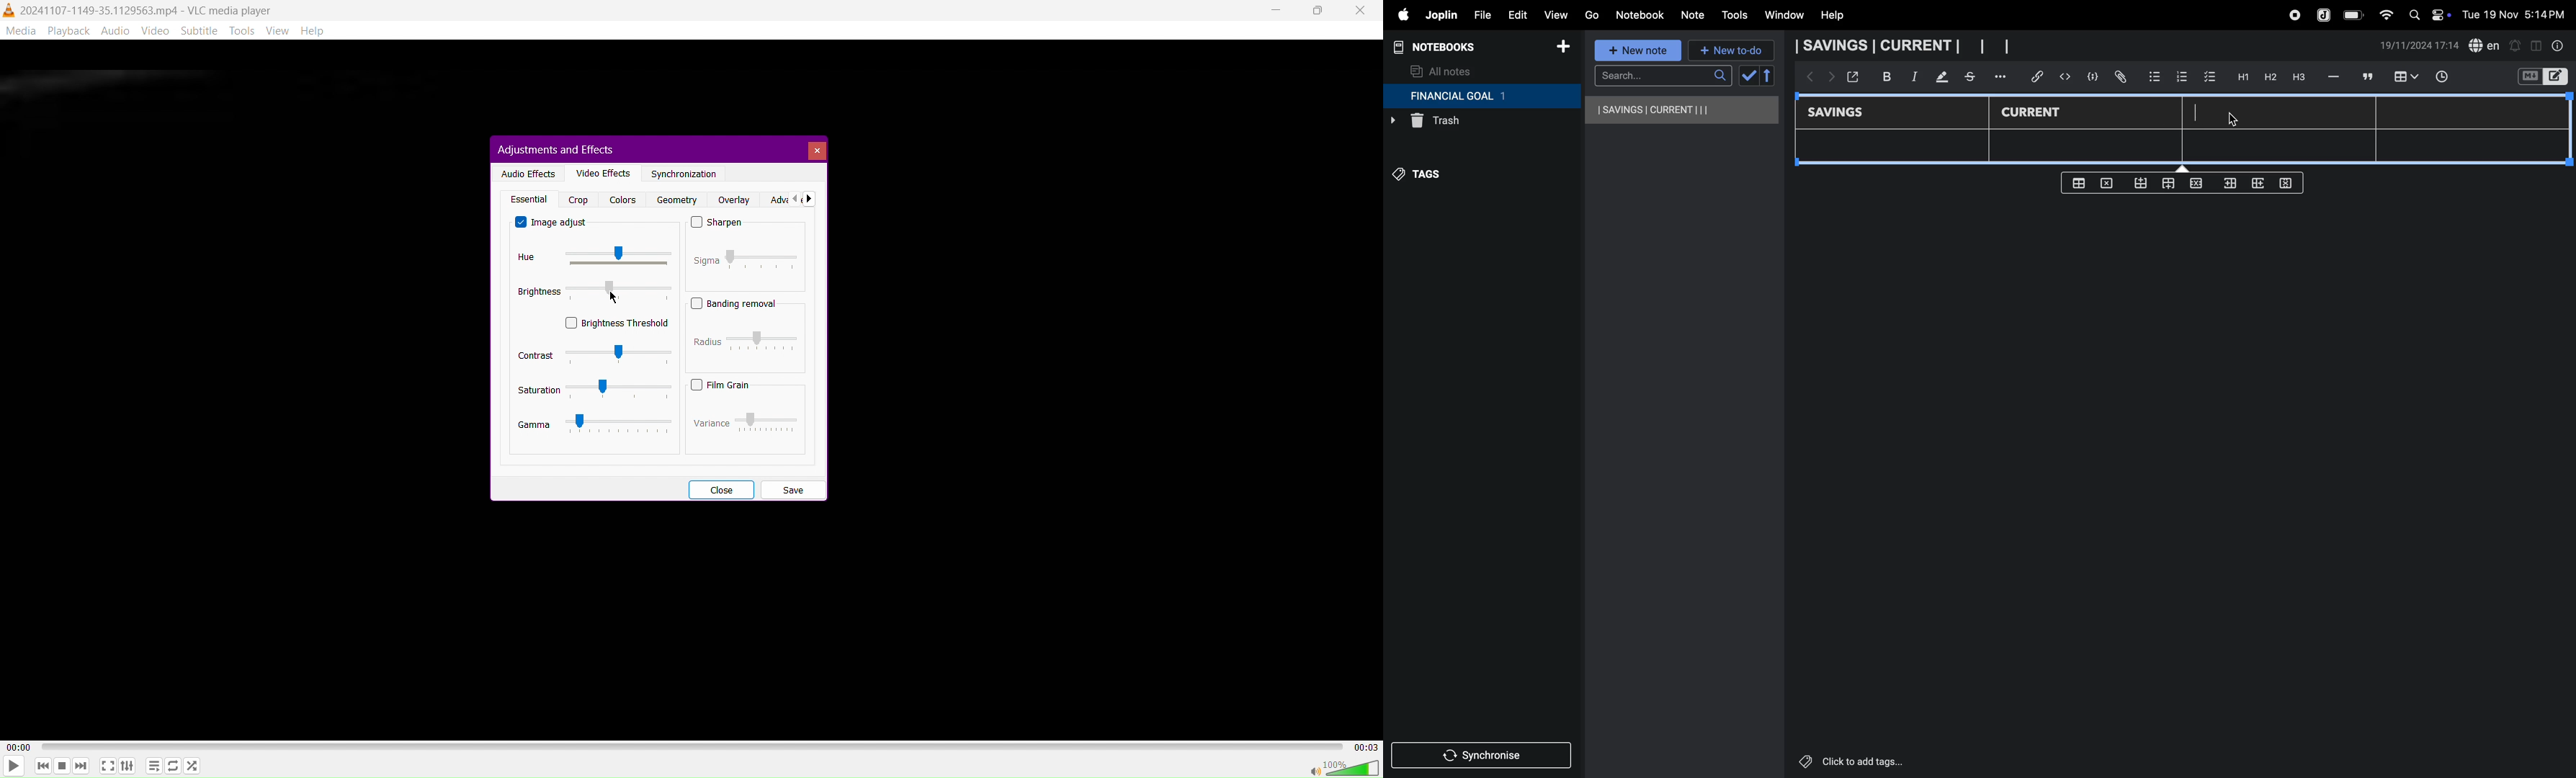 This screenshot has width=2576, height=784. What do you see at coordinates (1876, 760) in the screenshot?
I see `click to add tags` at bounding box center [1876, 760].